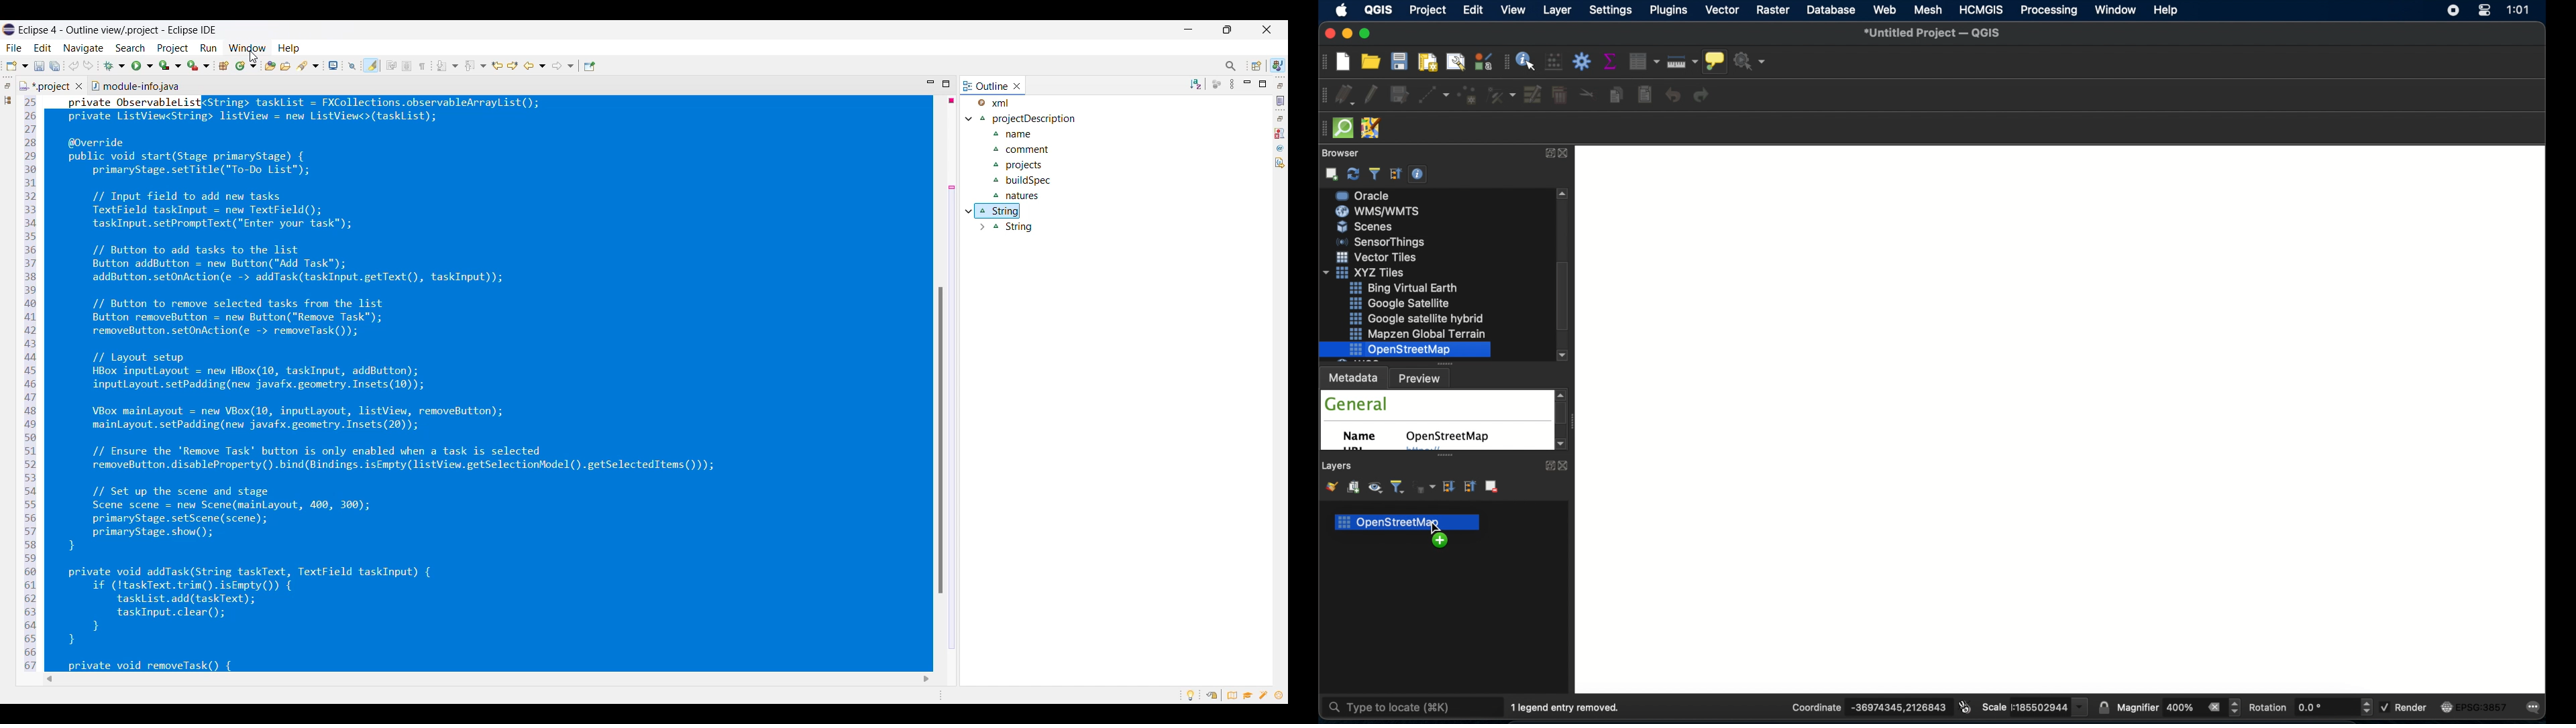 The image size is (2576, 728). Describe the element at coordinates (1468, 96) in the screenshot. I see `add point feature` at that location.